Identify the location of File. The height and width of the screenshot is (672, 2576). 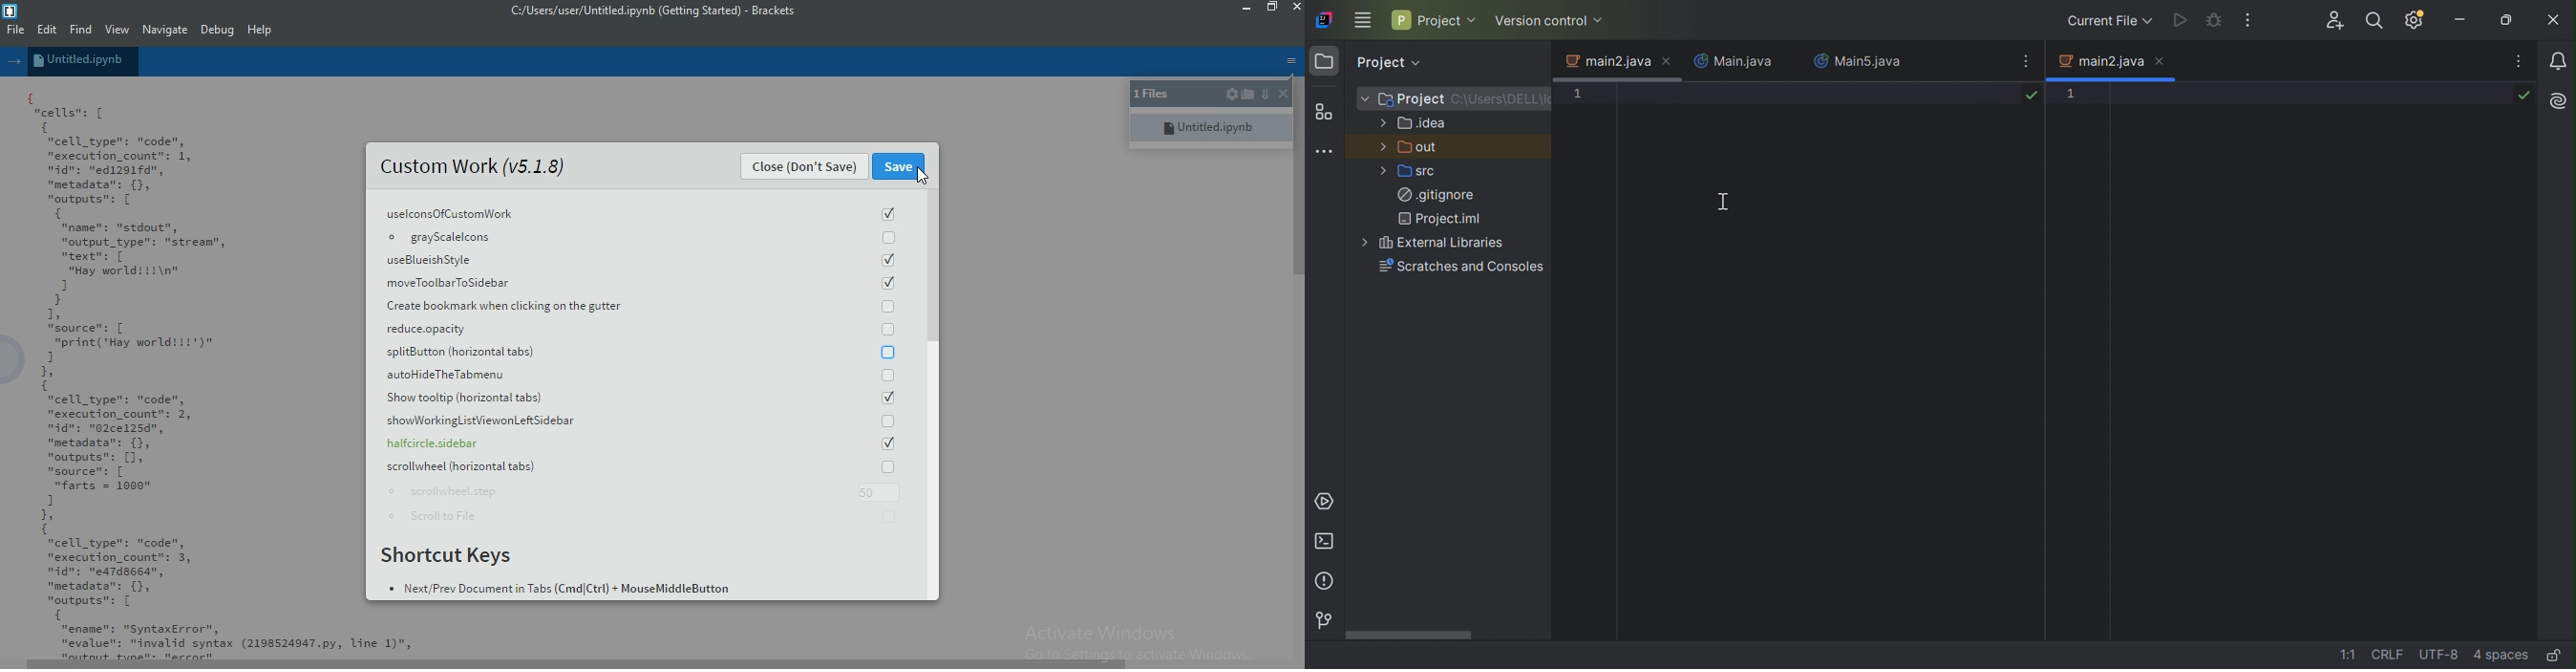
(15, 31).